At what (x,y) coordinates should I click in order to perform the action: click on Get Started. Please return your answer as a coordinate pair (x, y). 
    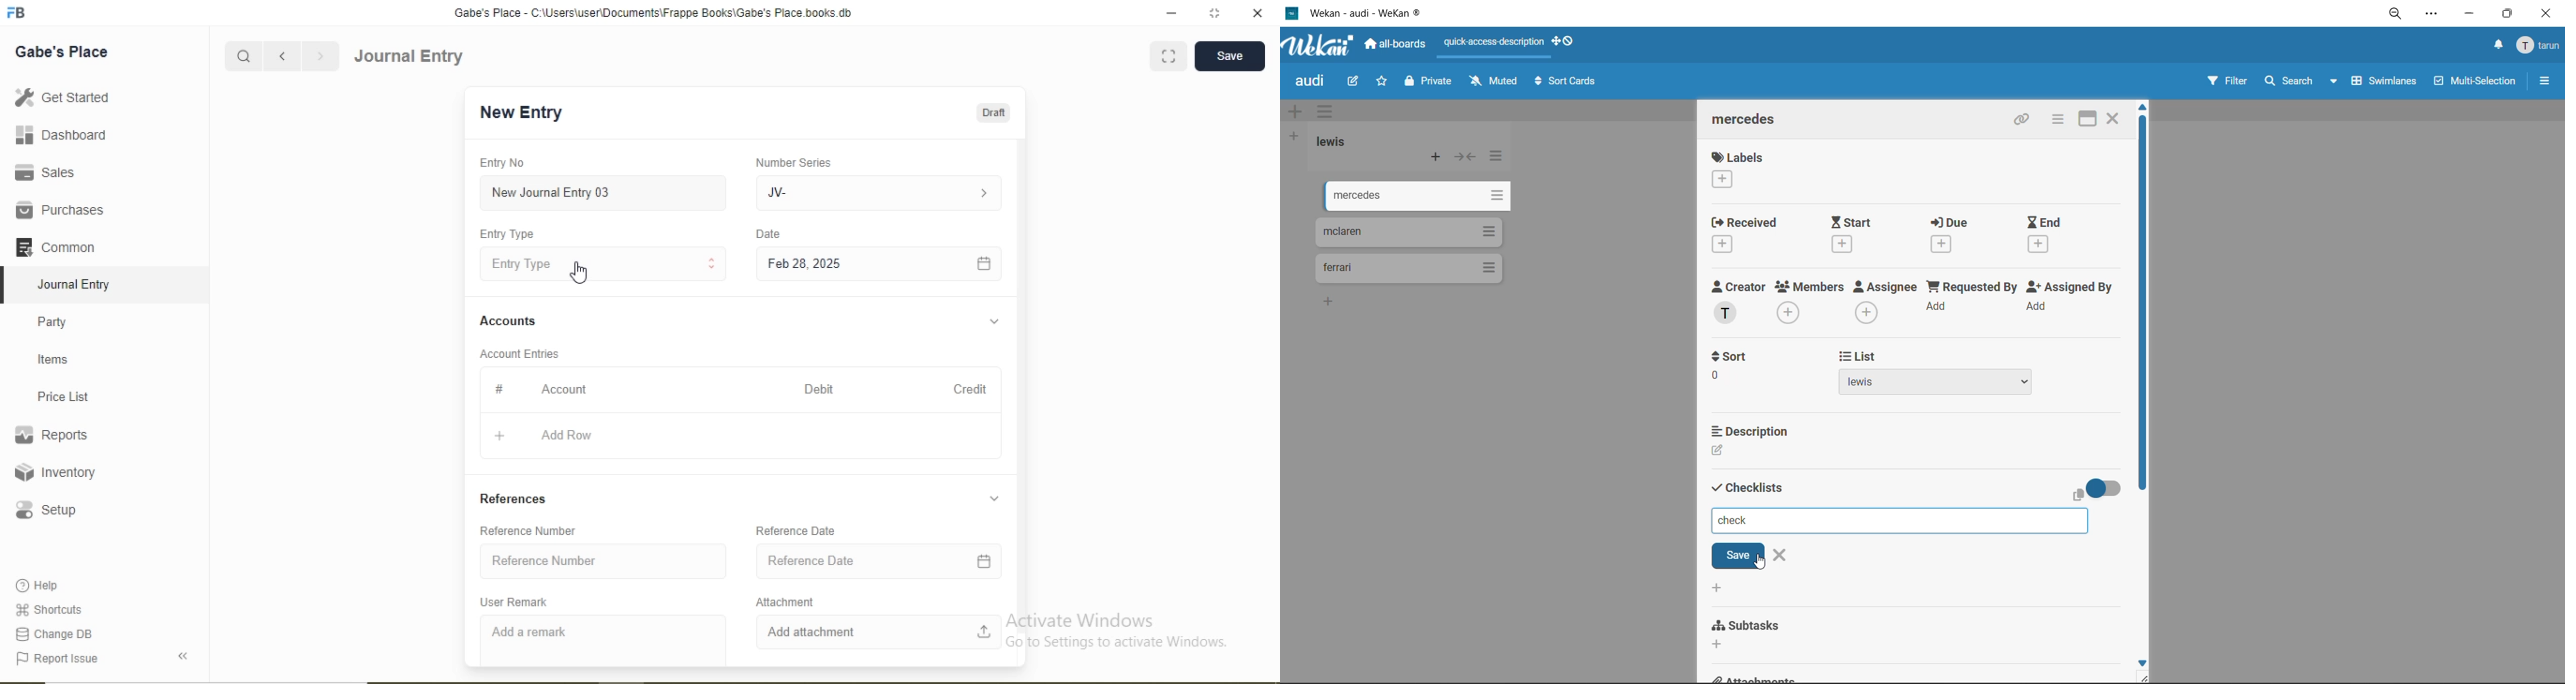
    Looking at the image, I should click on (61, 96).